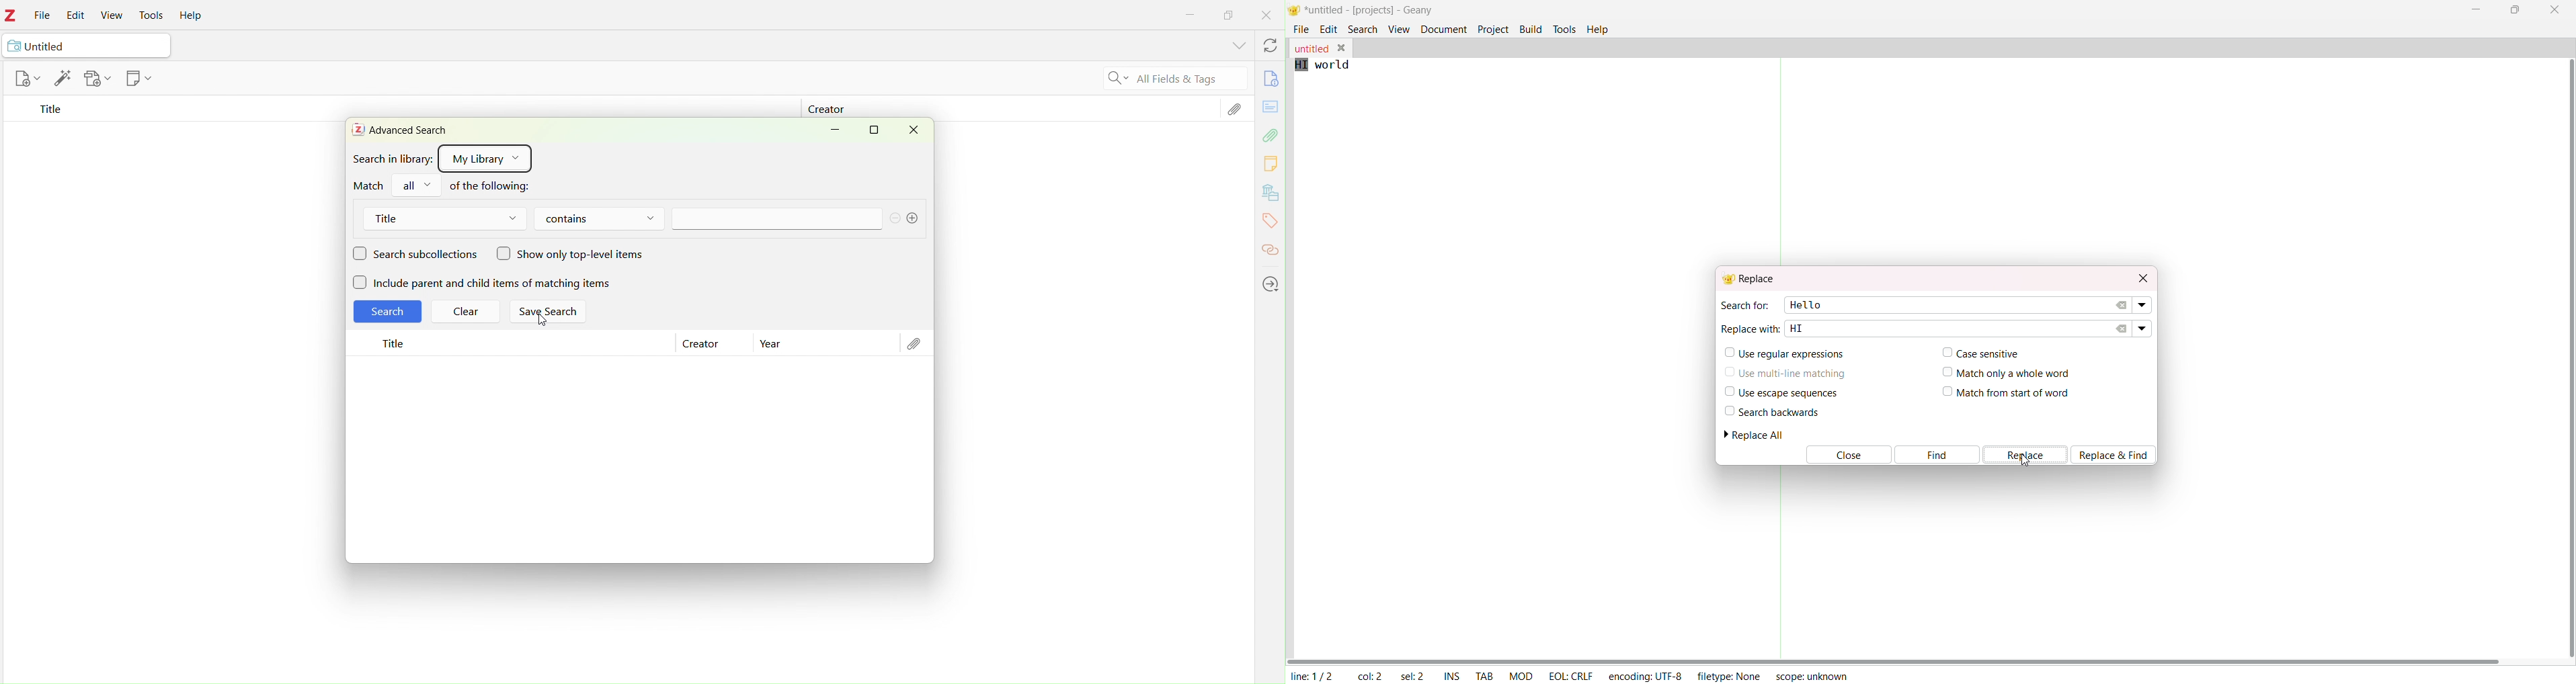 Image resolution: width=2576 pixels, height=700 pixels. I want to click on Box, so click(1229, 14).